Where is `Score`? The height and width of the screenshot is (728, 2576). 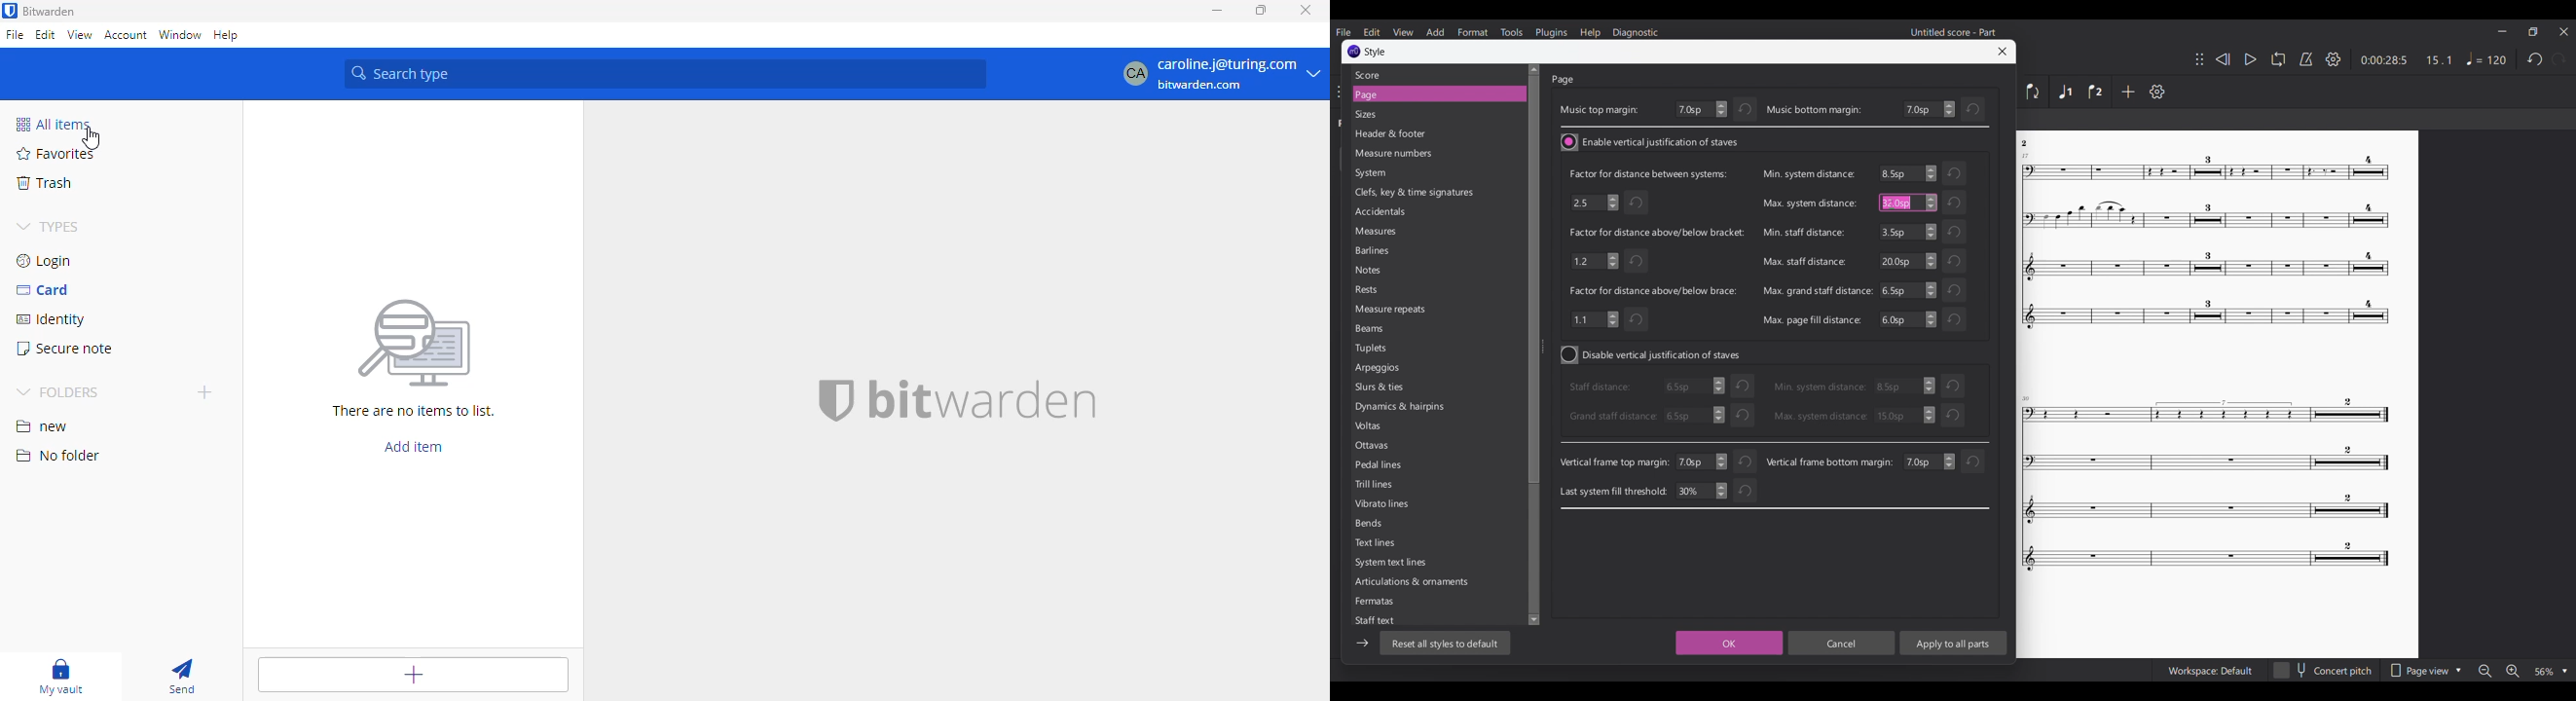
Score is located at coordinates (1432, 75).